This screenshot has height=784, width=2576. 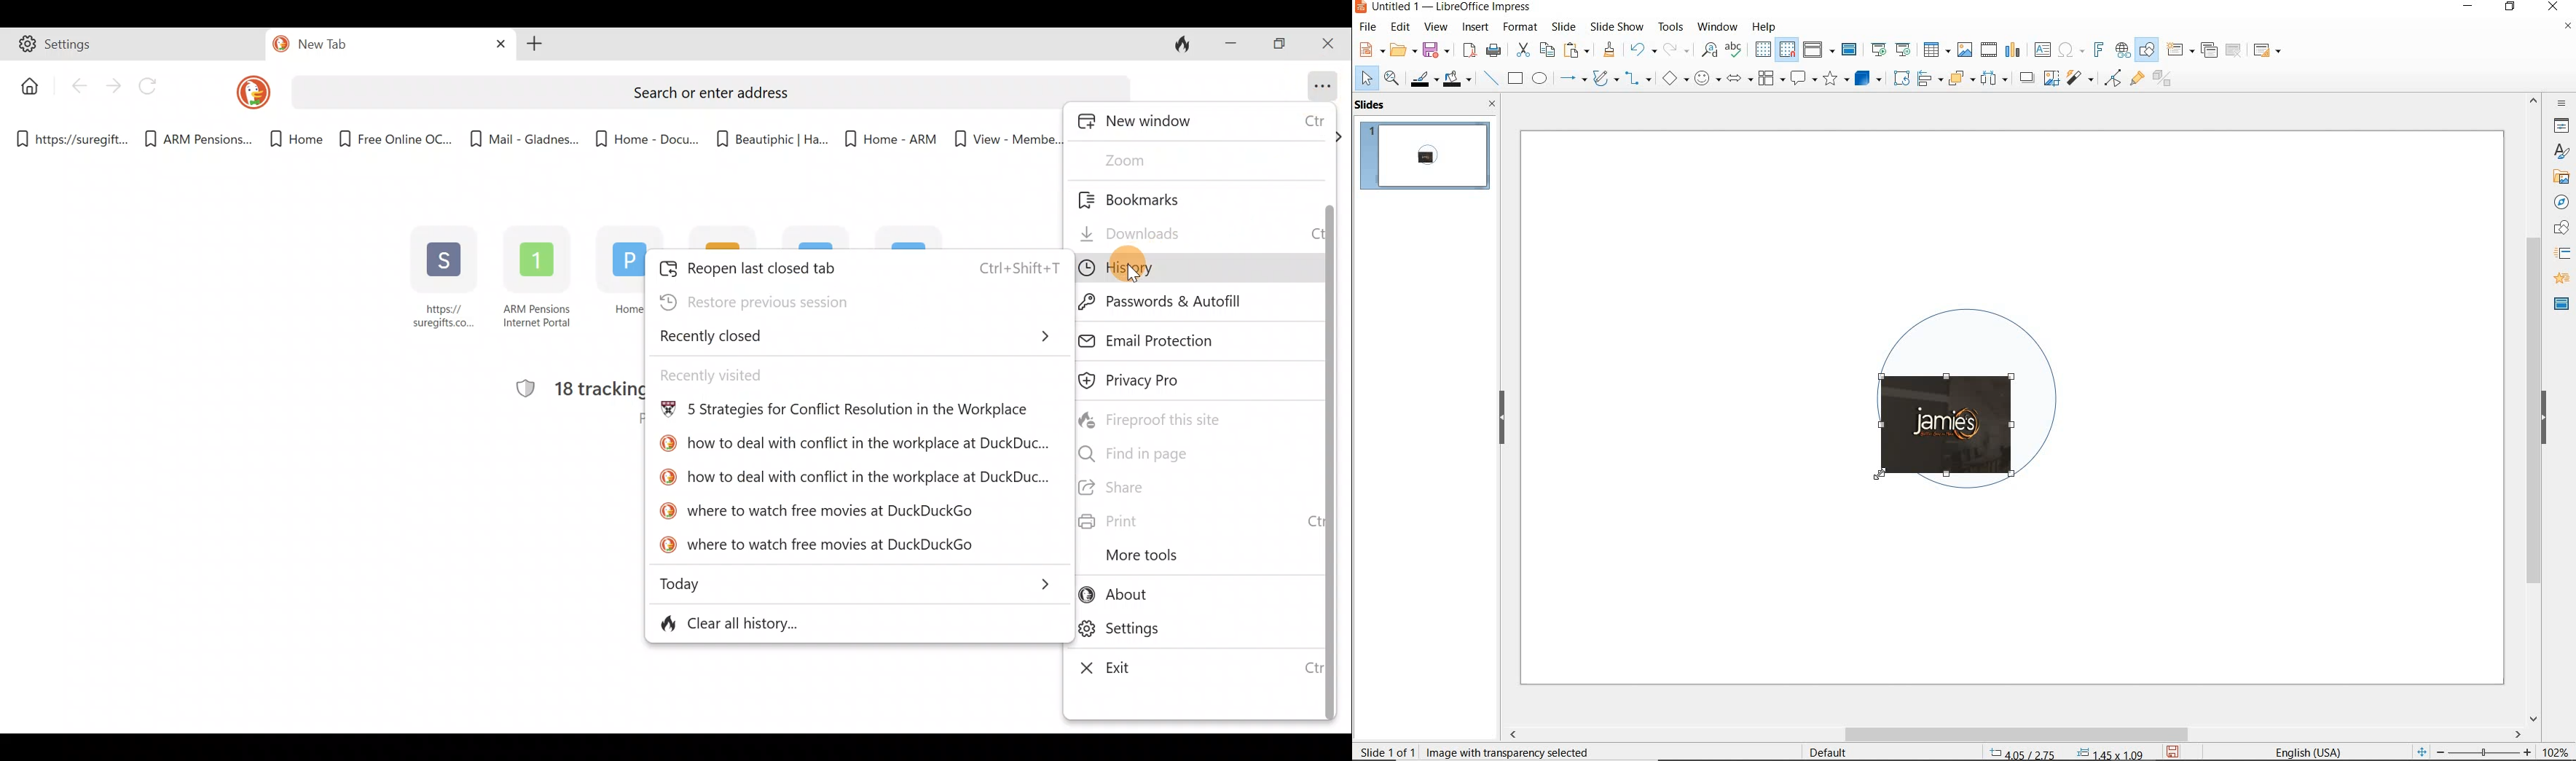 What do you see at coordinates (1563, 27) in the screenshot?
I see `slide` at bounding box center [1563, 27].